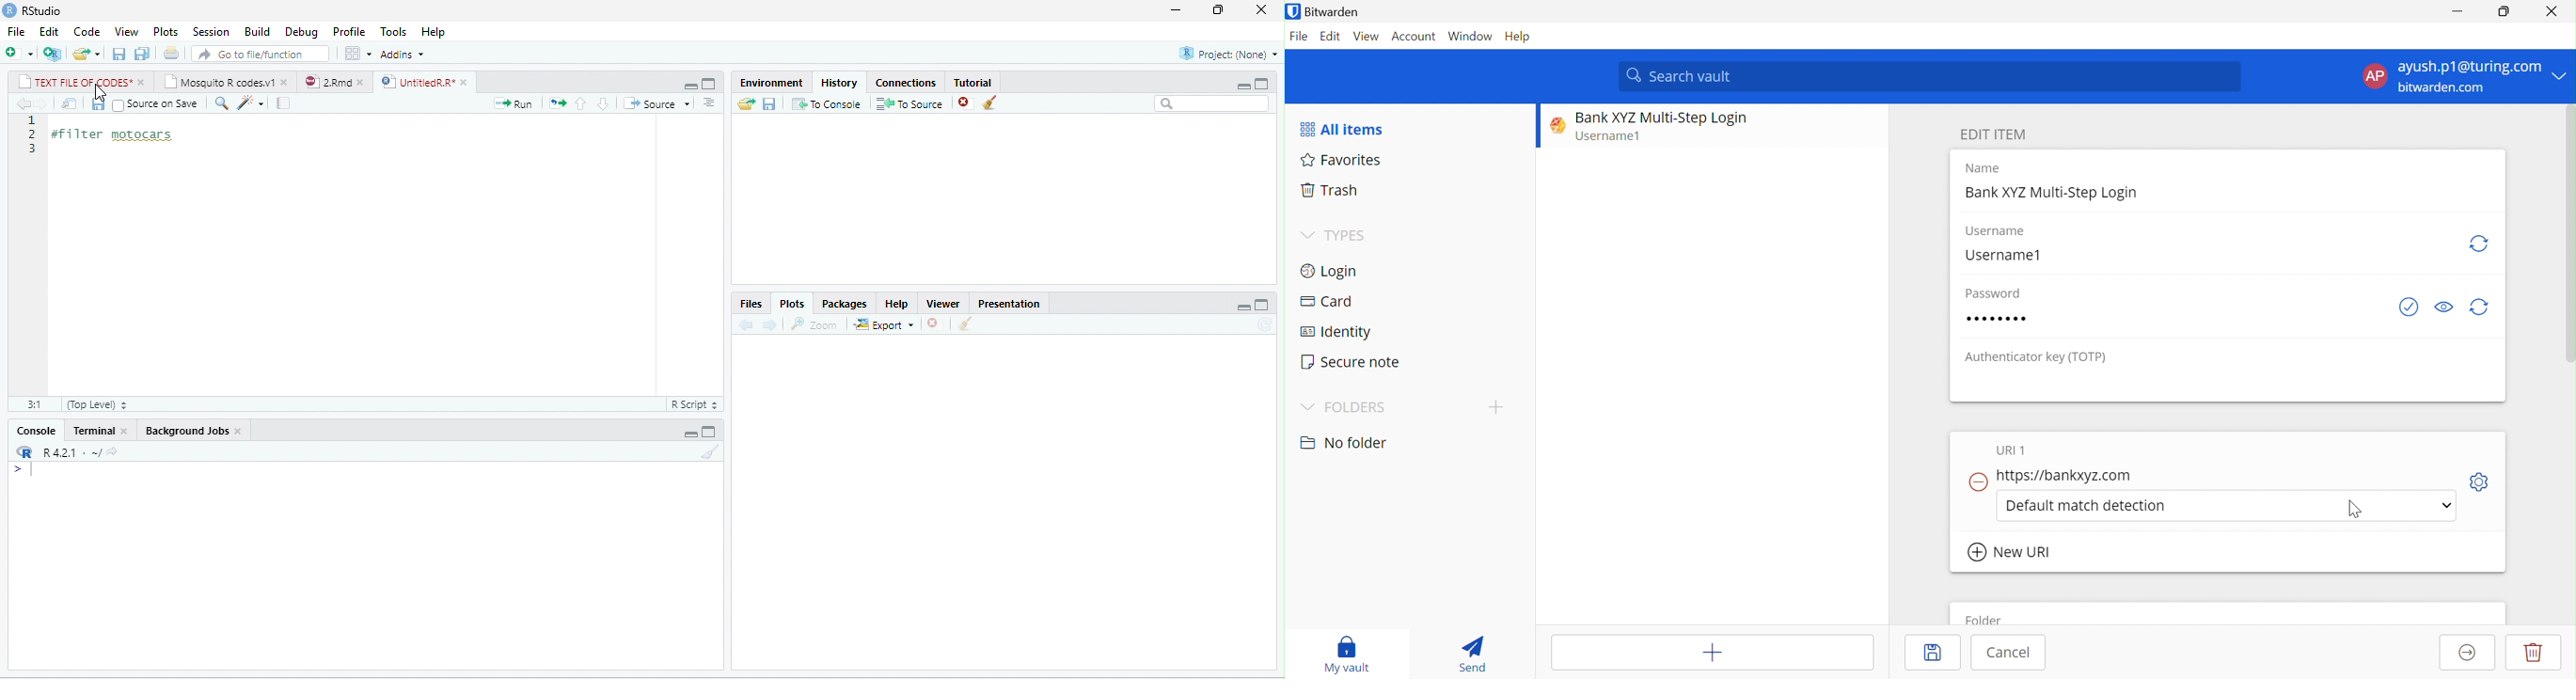 The height and width of the screenshot is (700, 2576). I want to click on To source, so click(908, 103).